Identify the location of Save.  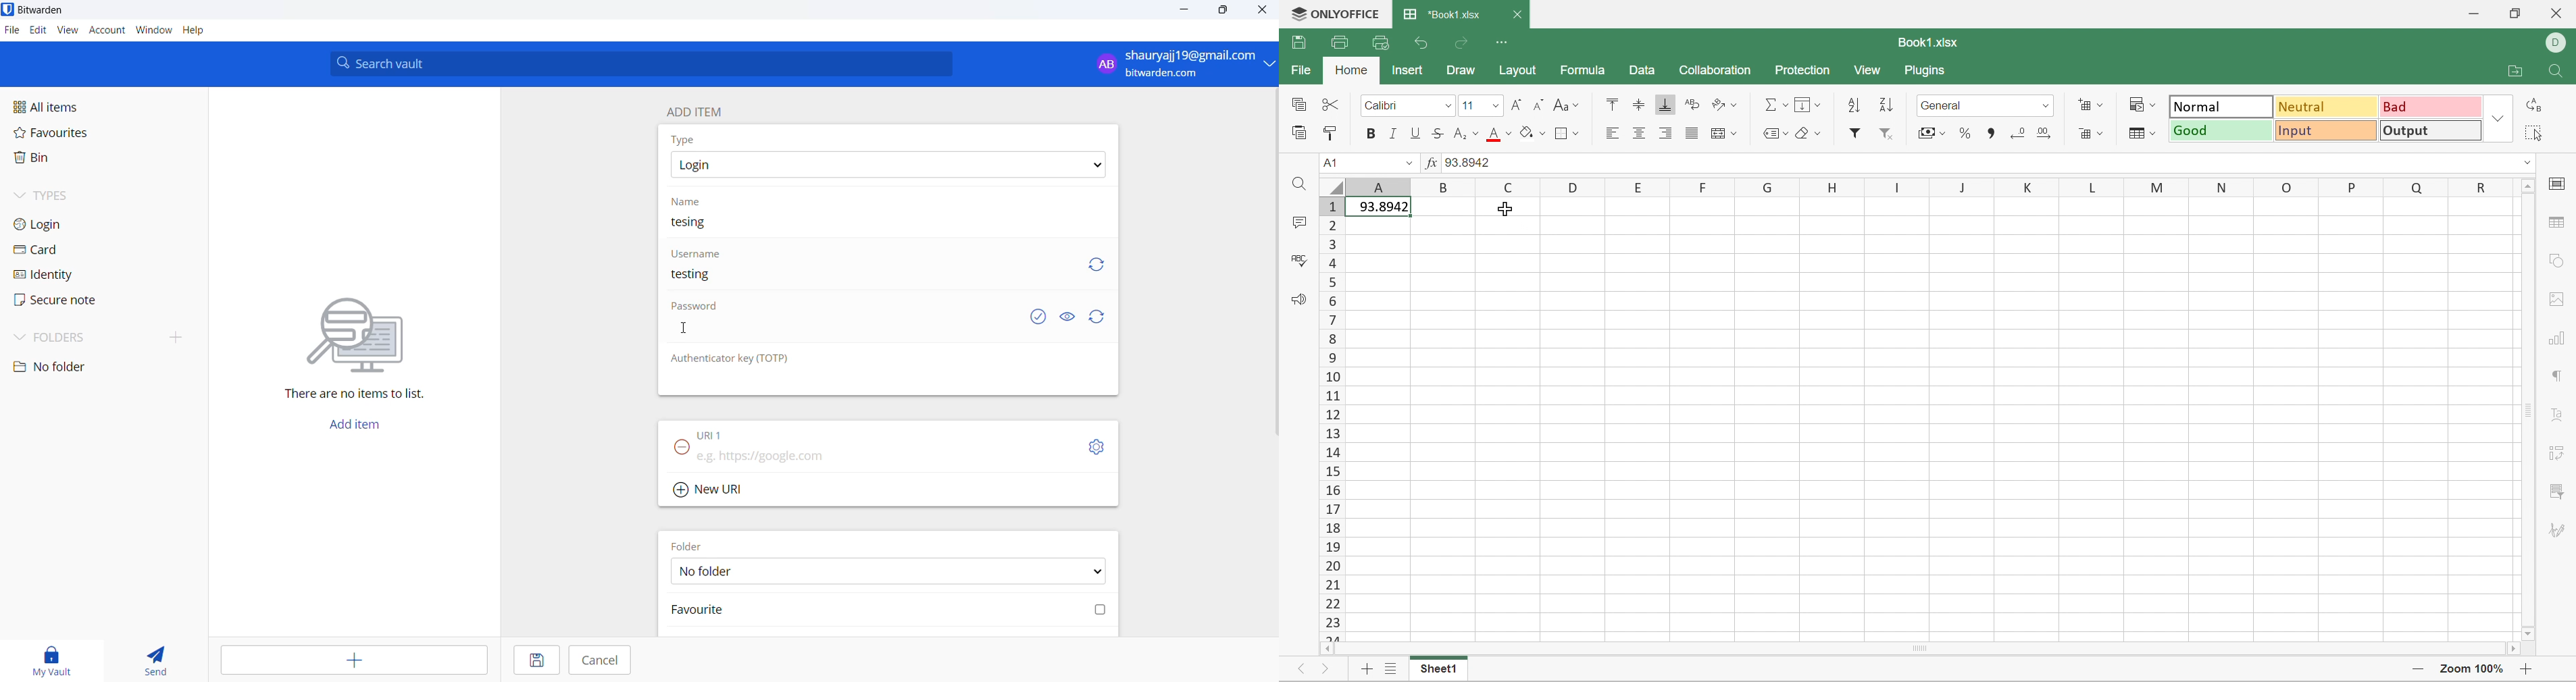
(1297, 43).